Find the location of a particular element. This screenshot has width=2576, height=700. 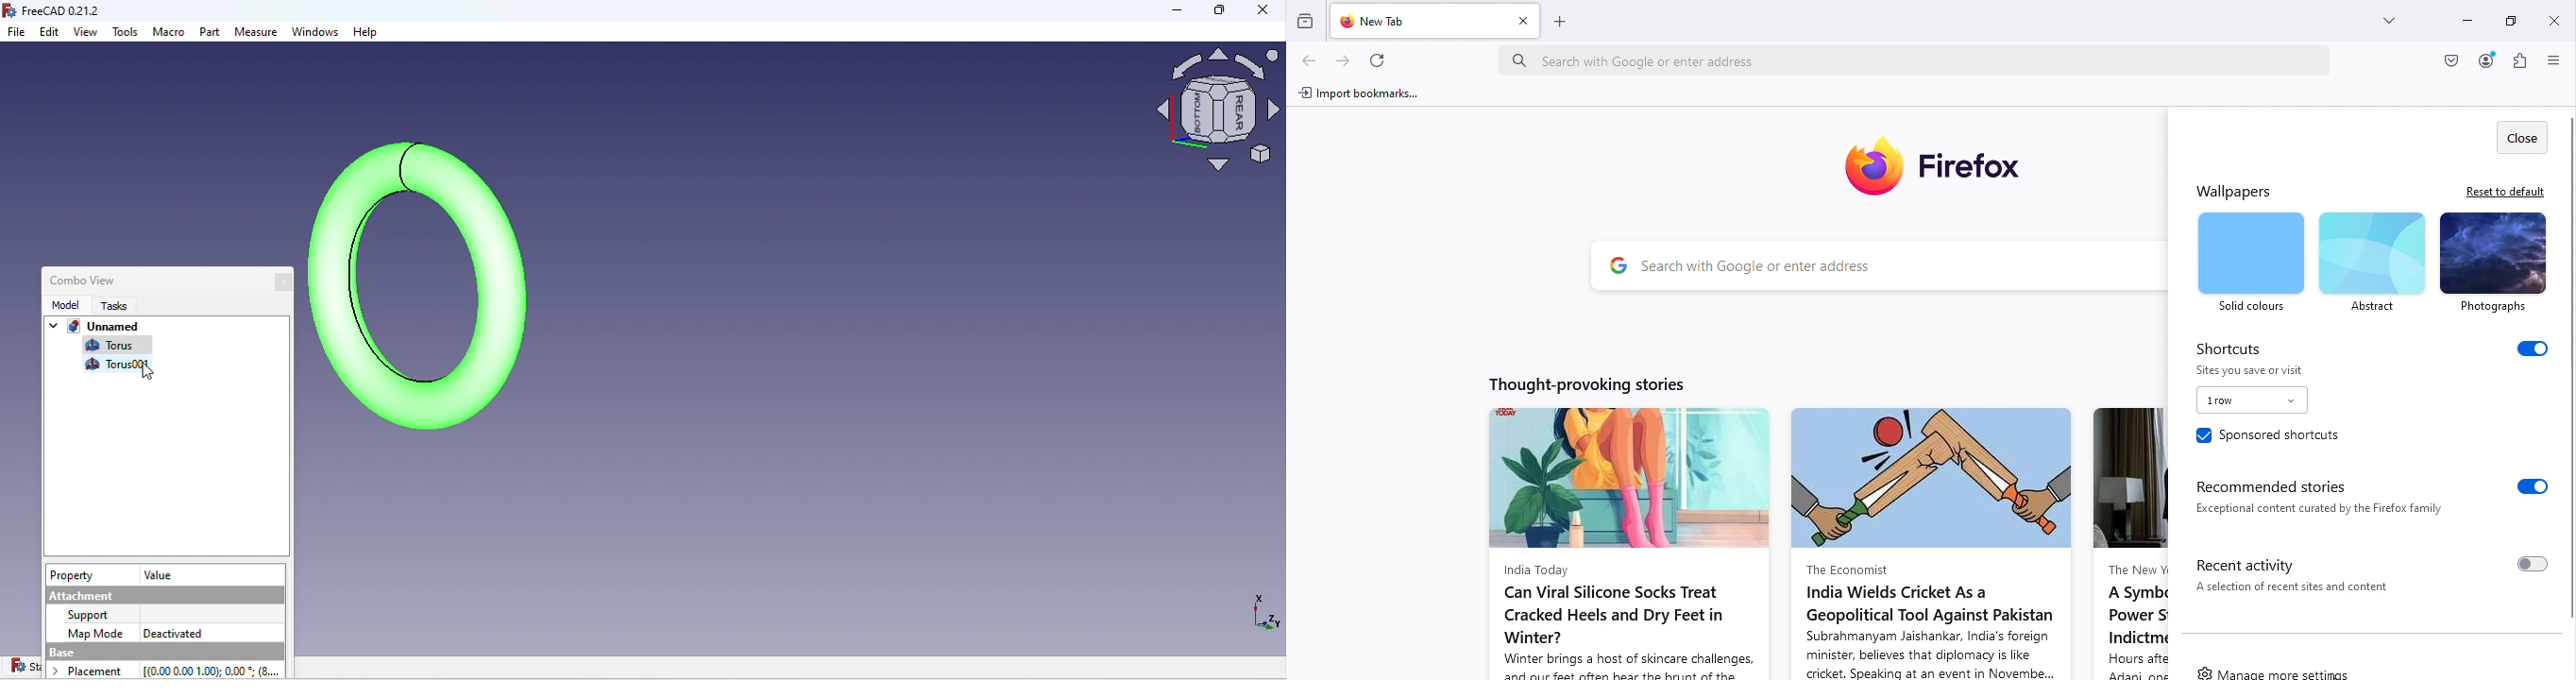

Tools is located at coordinates (126, 36).